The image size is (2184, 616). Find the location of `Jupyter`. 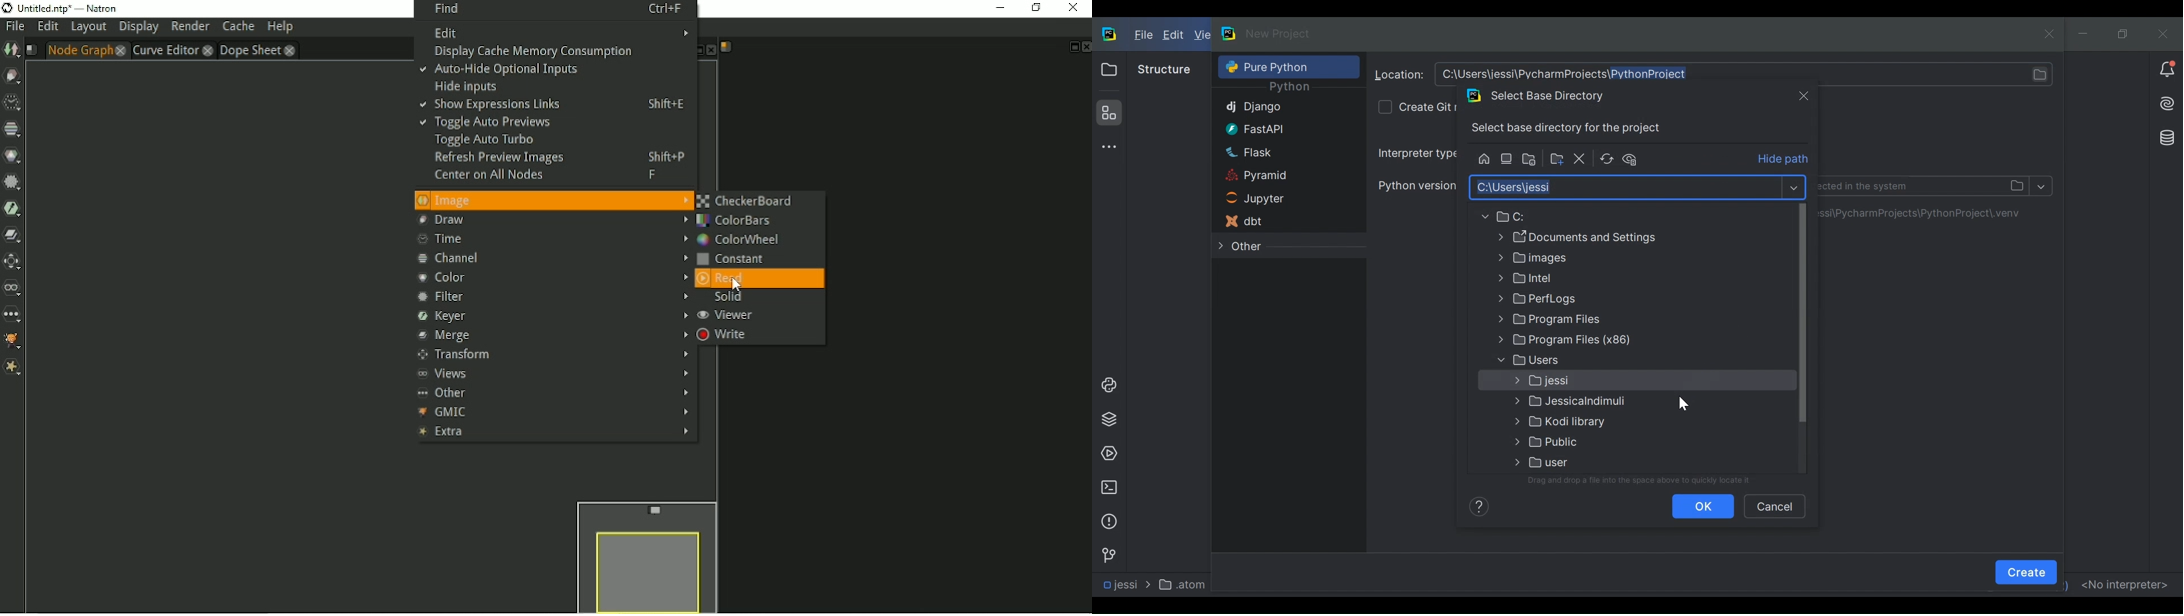

Jupyter is located at coordinates (1272, 200).